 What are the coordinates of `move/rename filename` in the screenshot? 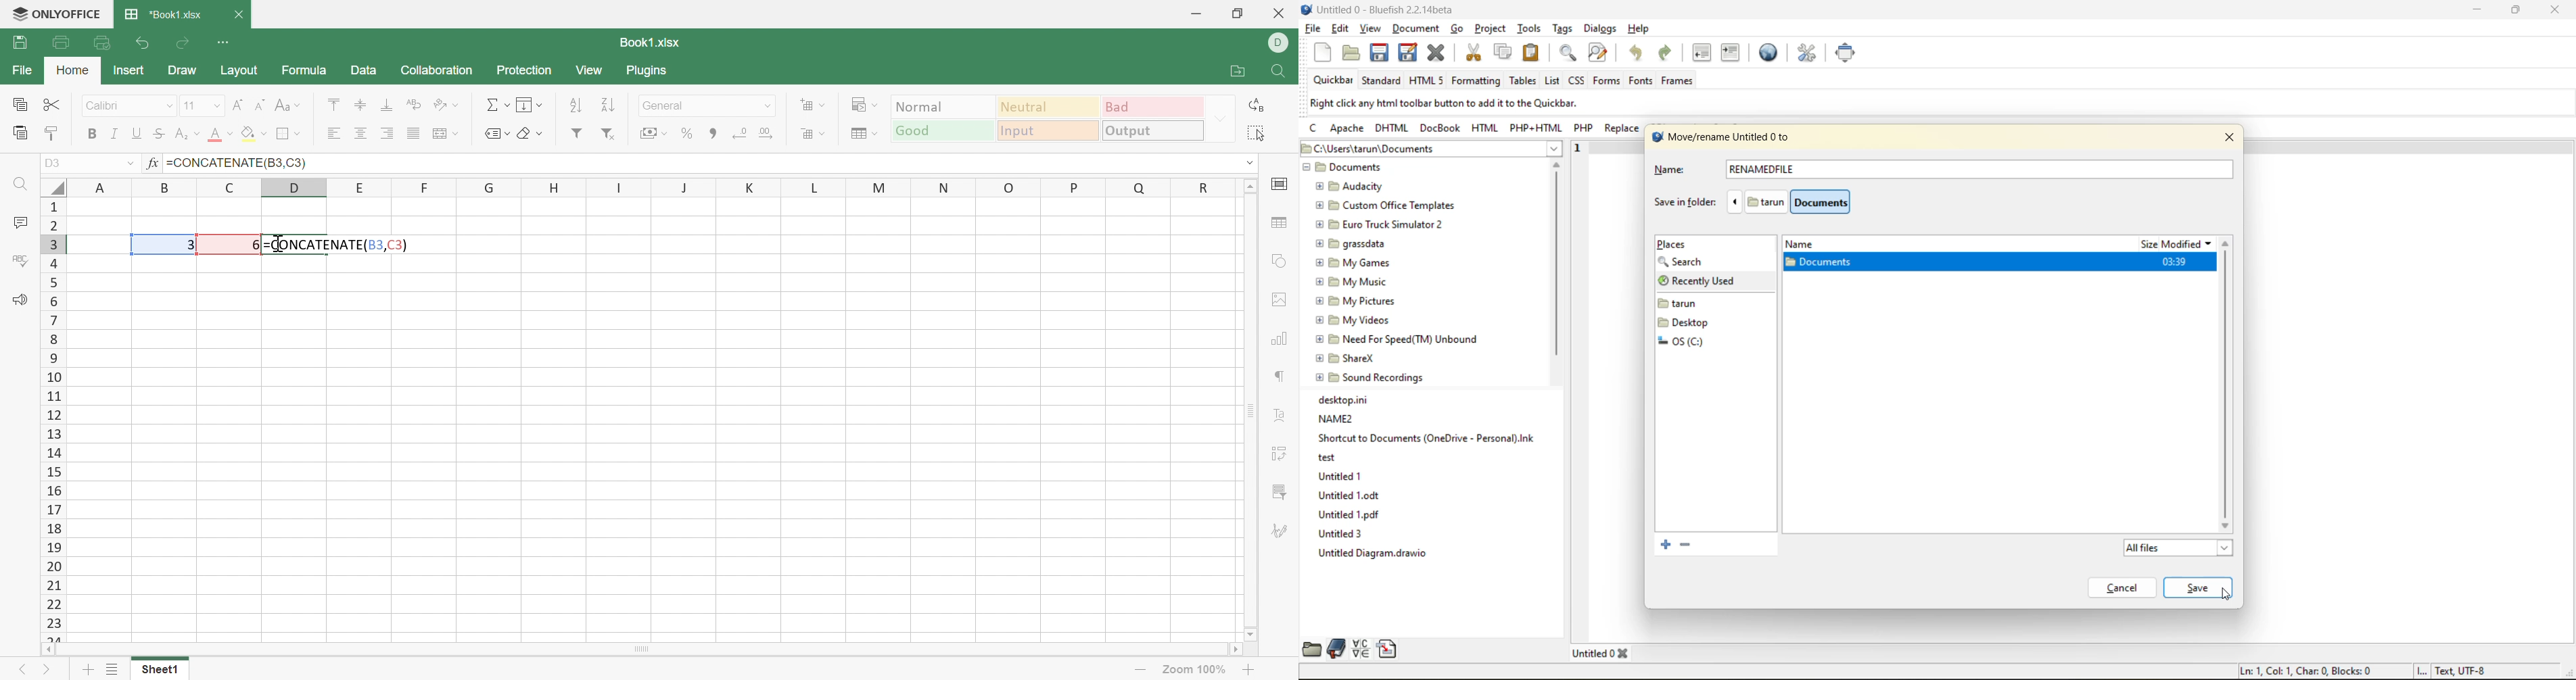 It's located at (1732, 138).